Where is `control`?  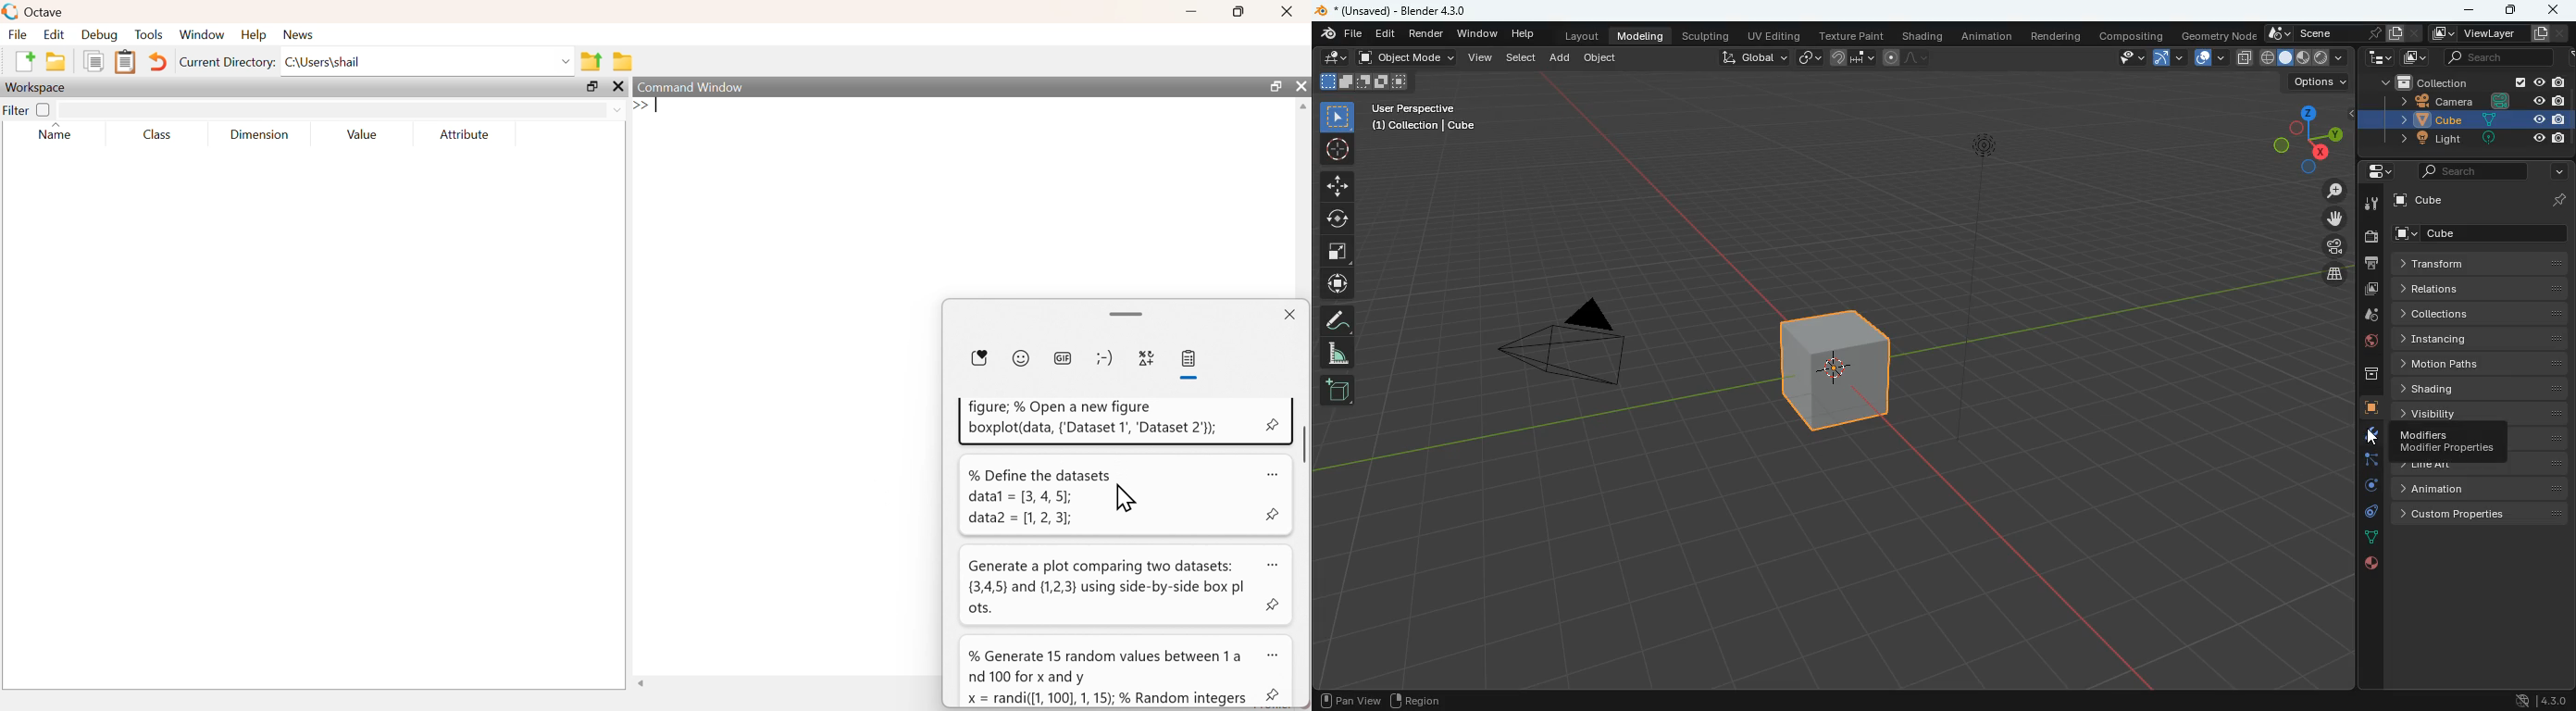 control is located at coordinates (2368, 514).